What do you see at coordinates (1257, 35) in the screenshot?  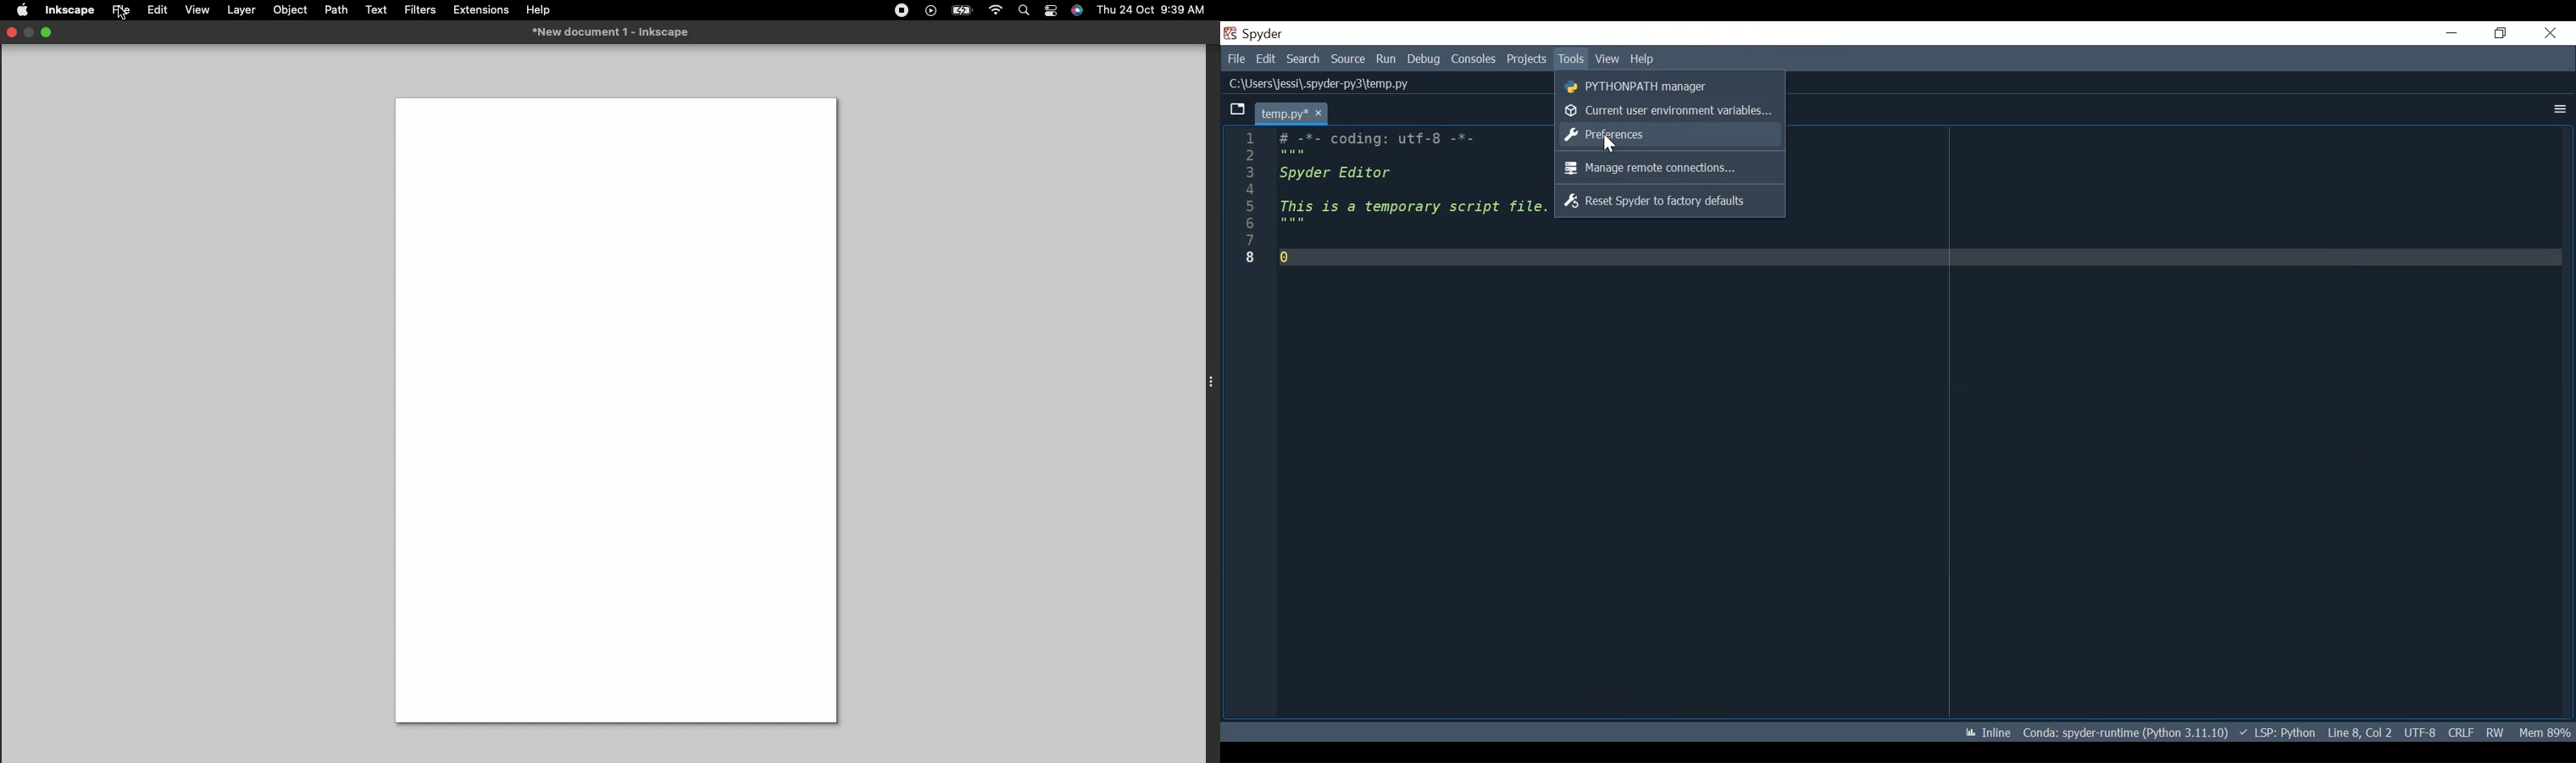 I see `Spyder Desktop Icon` at bounding box center [1257, 35].